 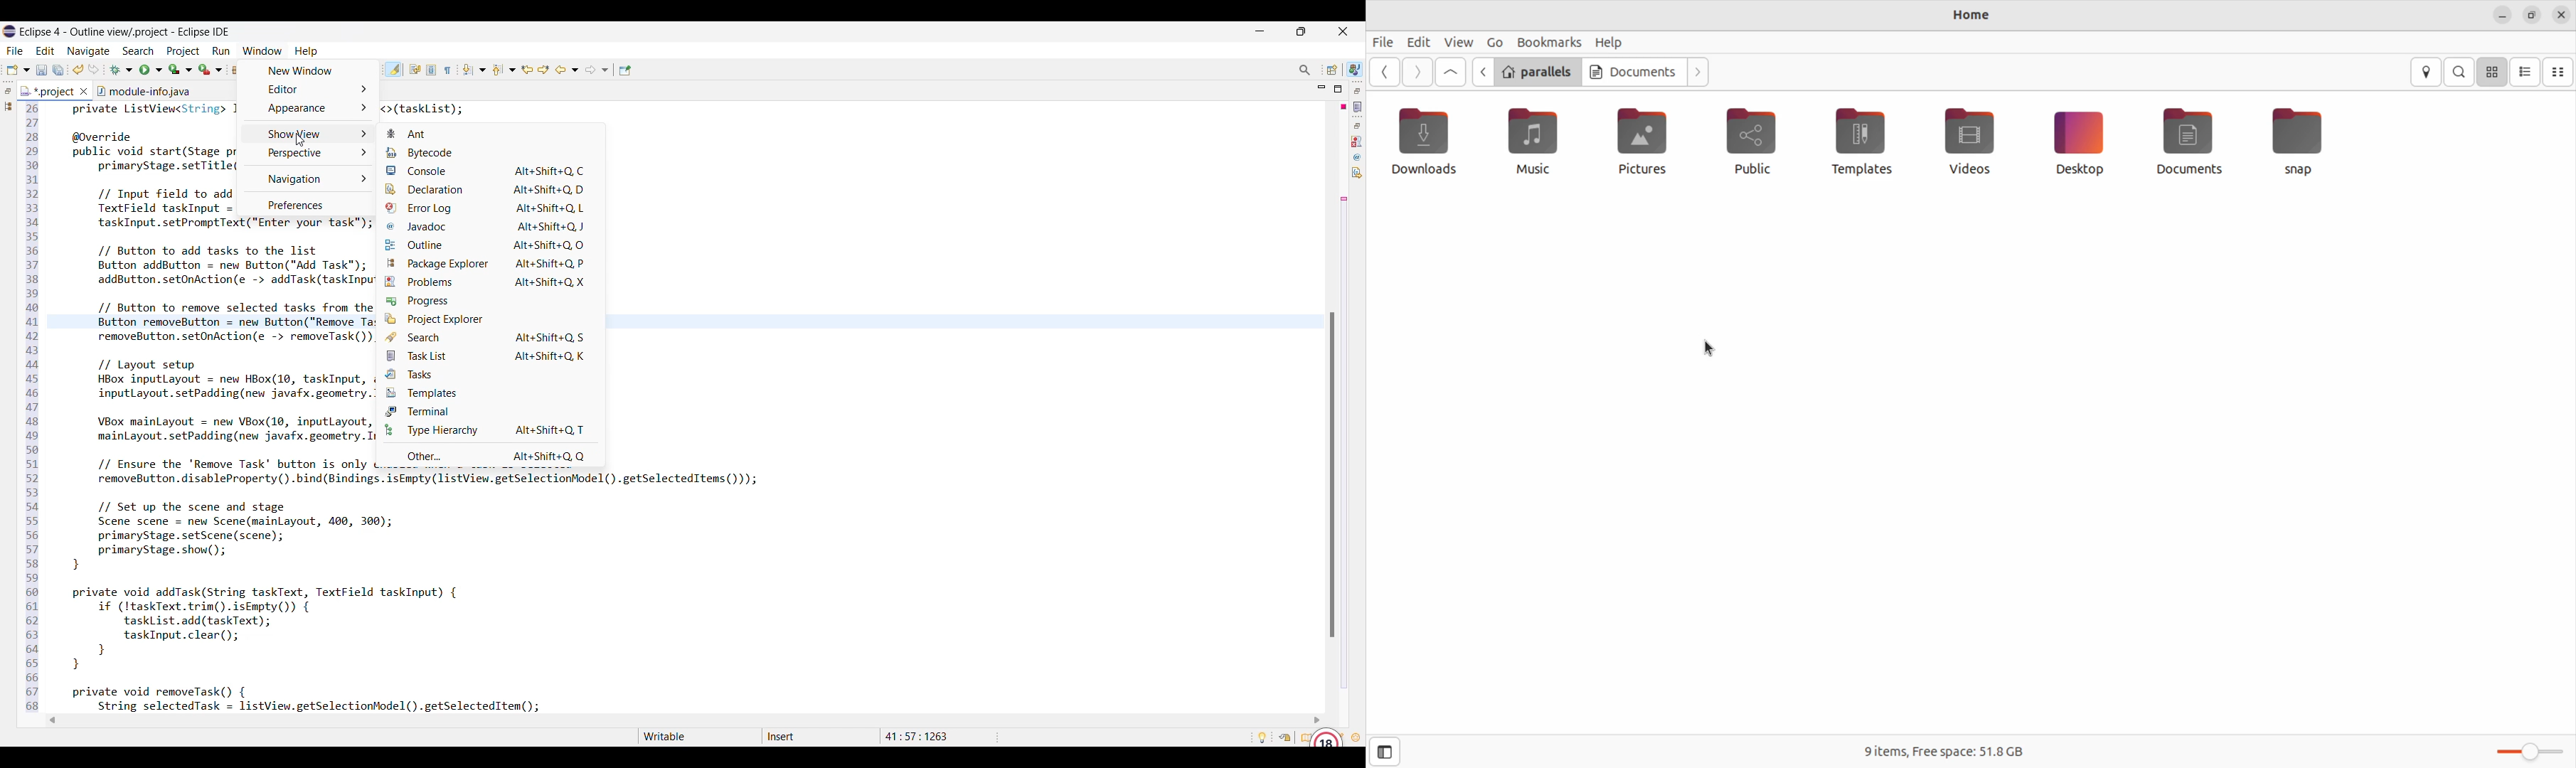 I want to click on Save, so click(x=42, y=70).